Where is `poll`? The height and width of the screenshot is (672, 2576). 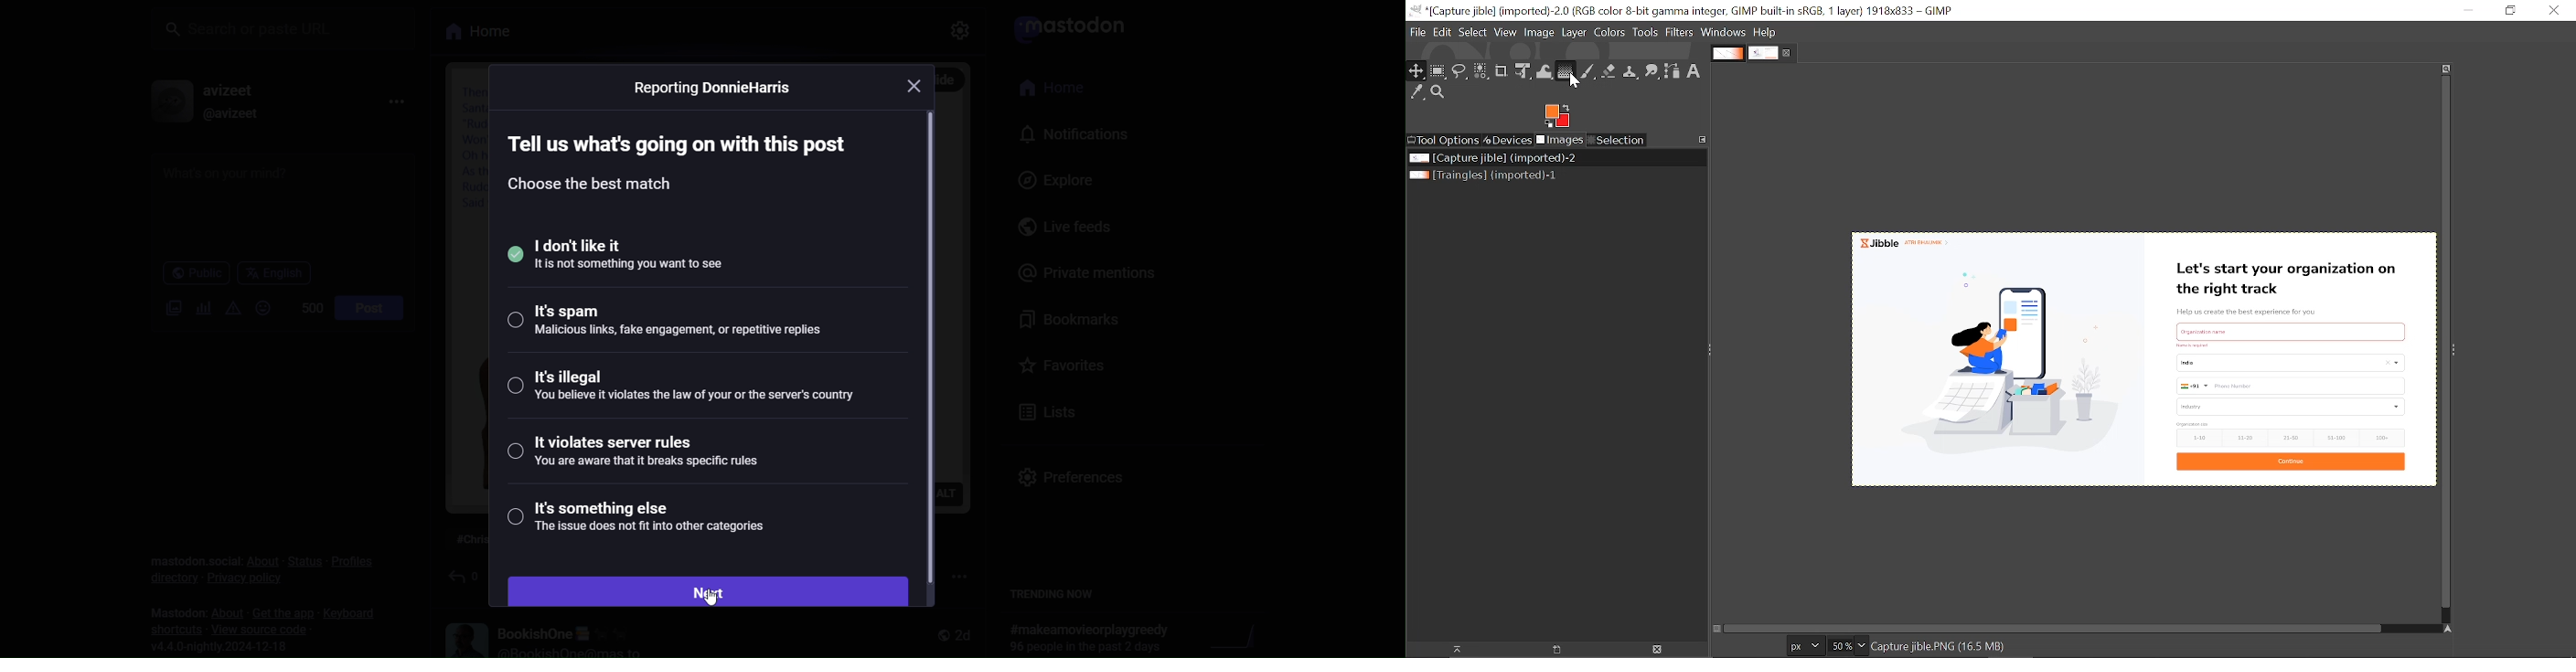
poll is located at coordinates (199, 307).